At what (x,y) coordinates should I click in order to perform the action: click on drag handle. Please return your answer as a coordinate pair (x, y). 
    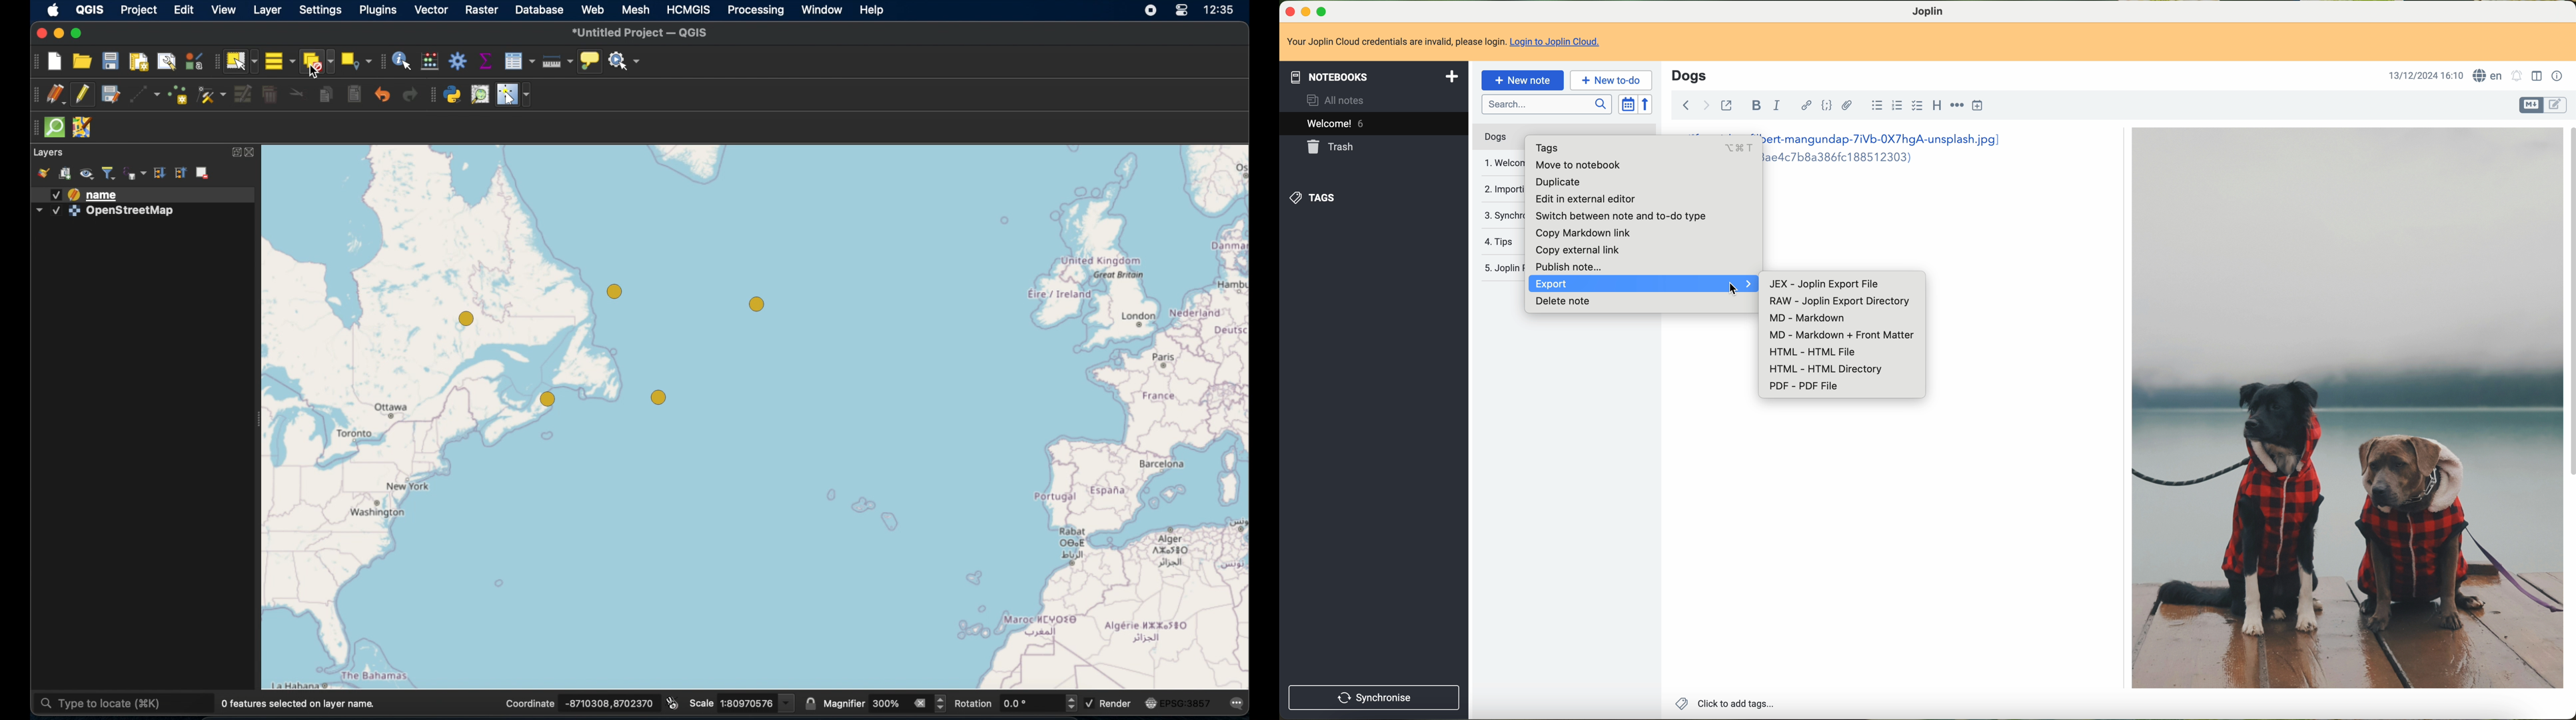
    Looking at the image, I should click on (32, 129).